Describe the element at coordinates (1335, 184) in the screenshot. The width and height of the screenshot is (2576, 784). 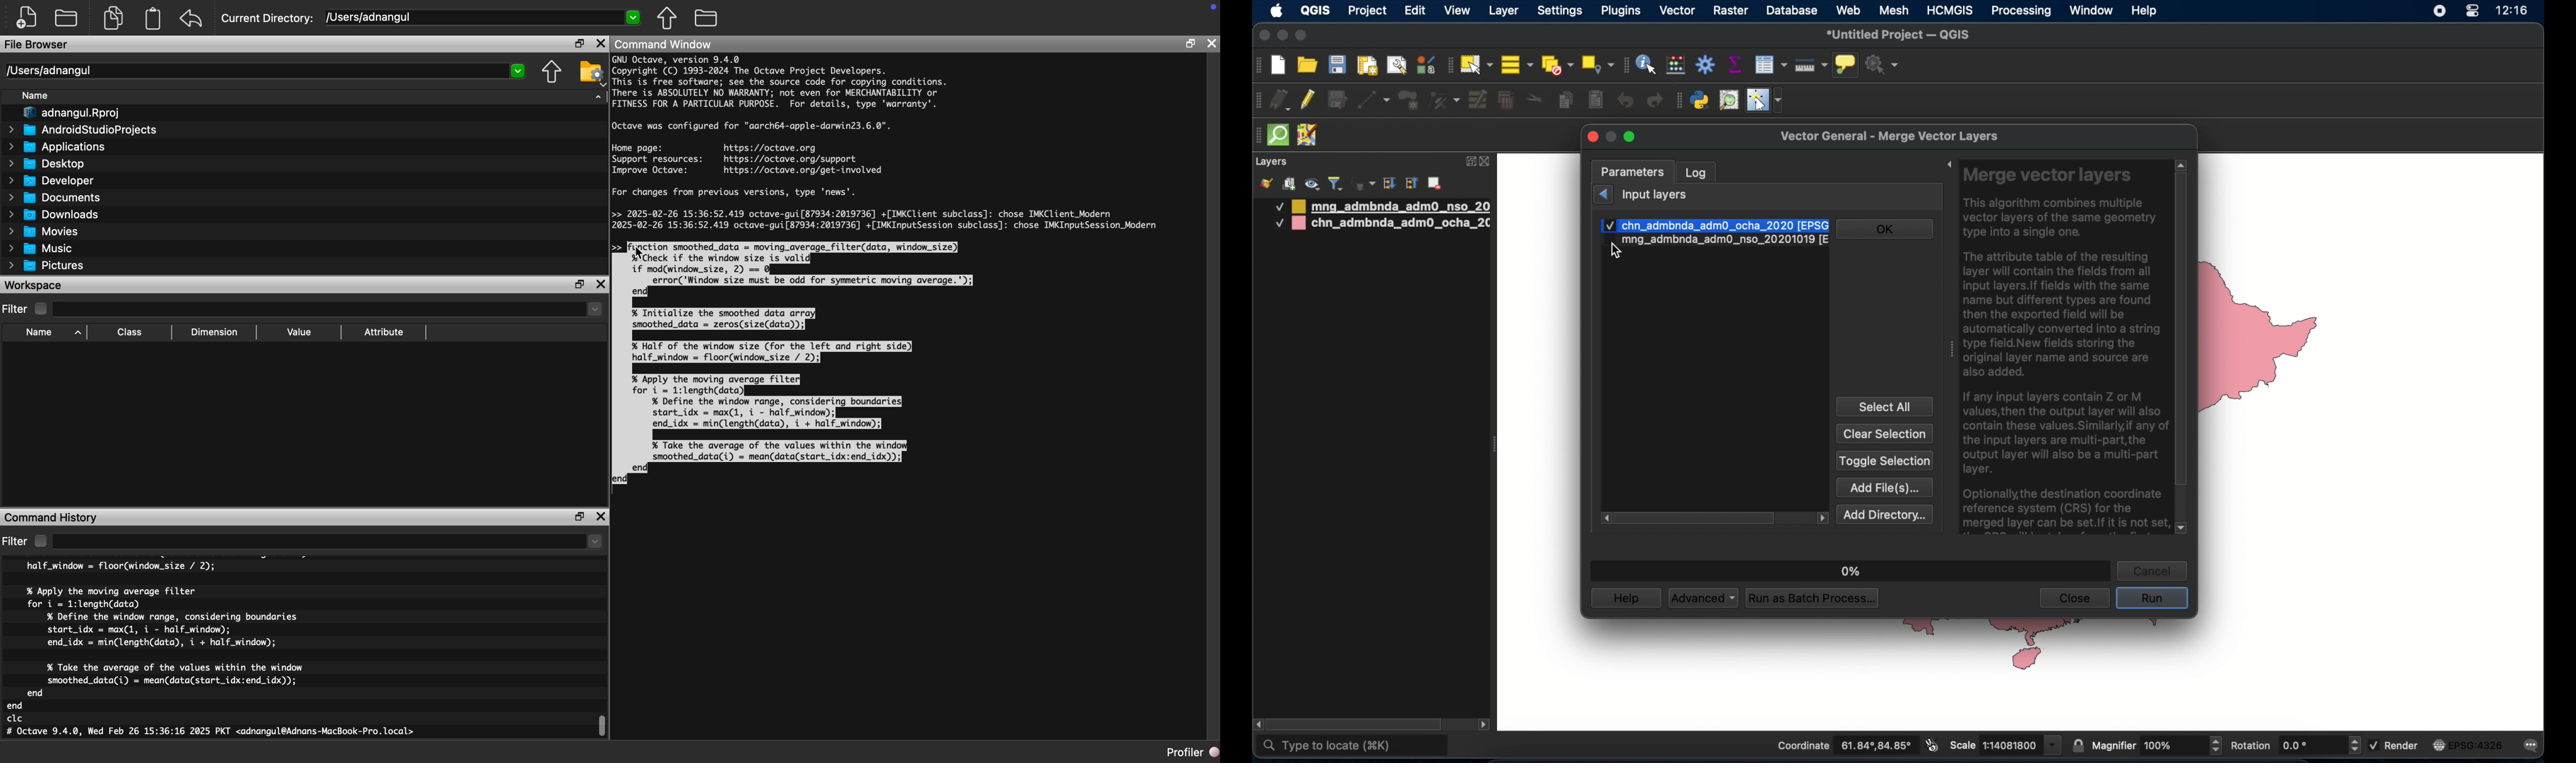
I see `filter legend` at that location.